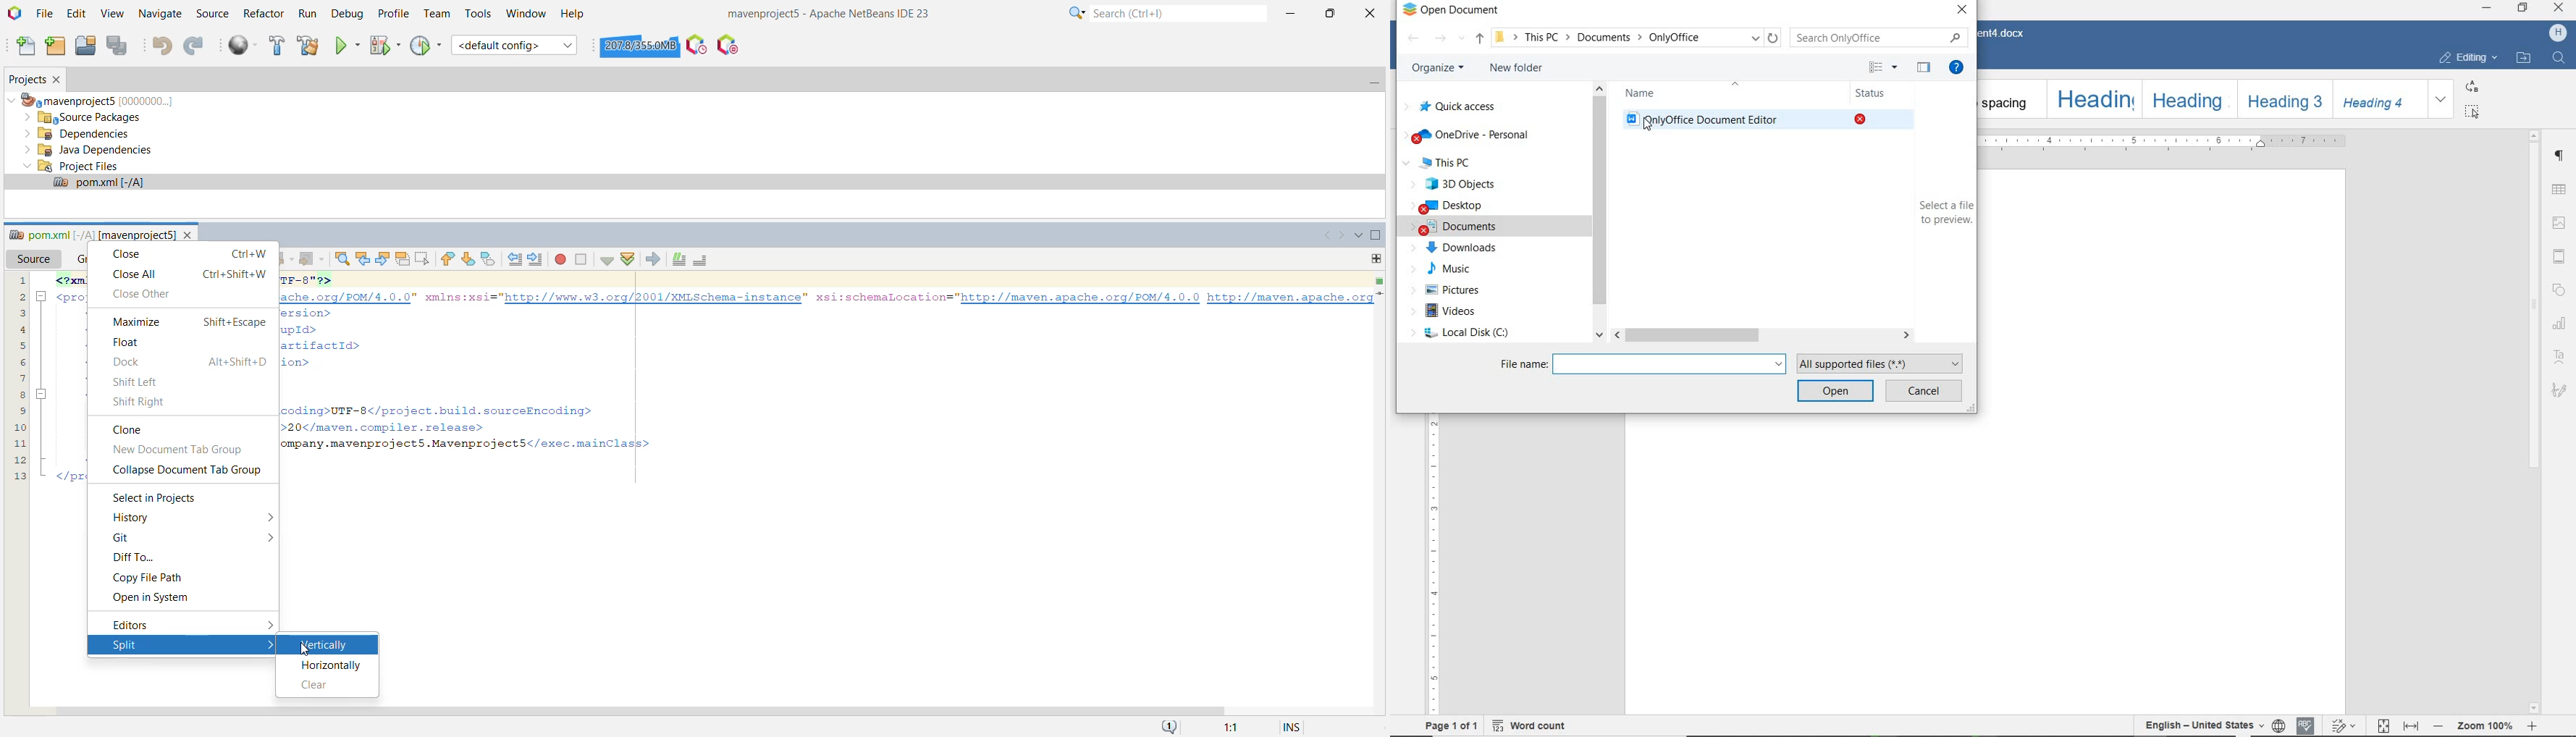 The image size is (2576, 756). What do you see at coordinates (1515, 69) in the screenshot?
I see `new folder` at bounding box center [1515, 69].